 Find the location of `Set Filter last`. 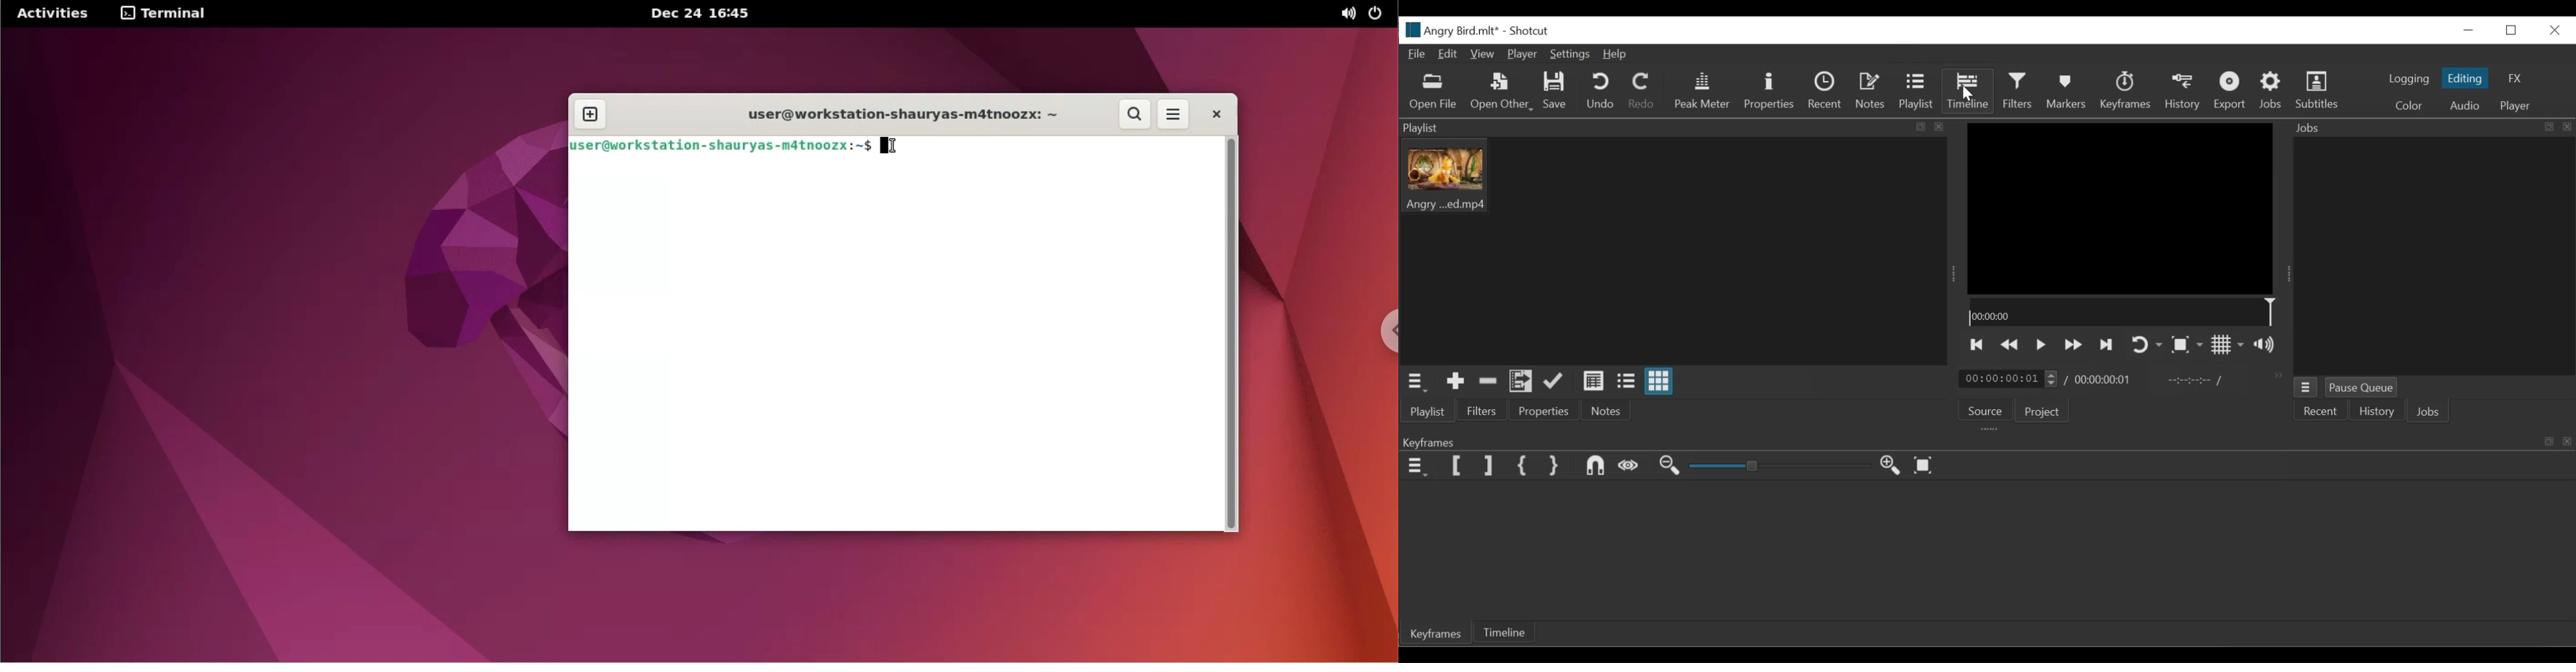

Set Filter last is located at coordinates (1492, 465).